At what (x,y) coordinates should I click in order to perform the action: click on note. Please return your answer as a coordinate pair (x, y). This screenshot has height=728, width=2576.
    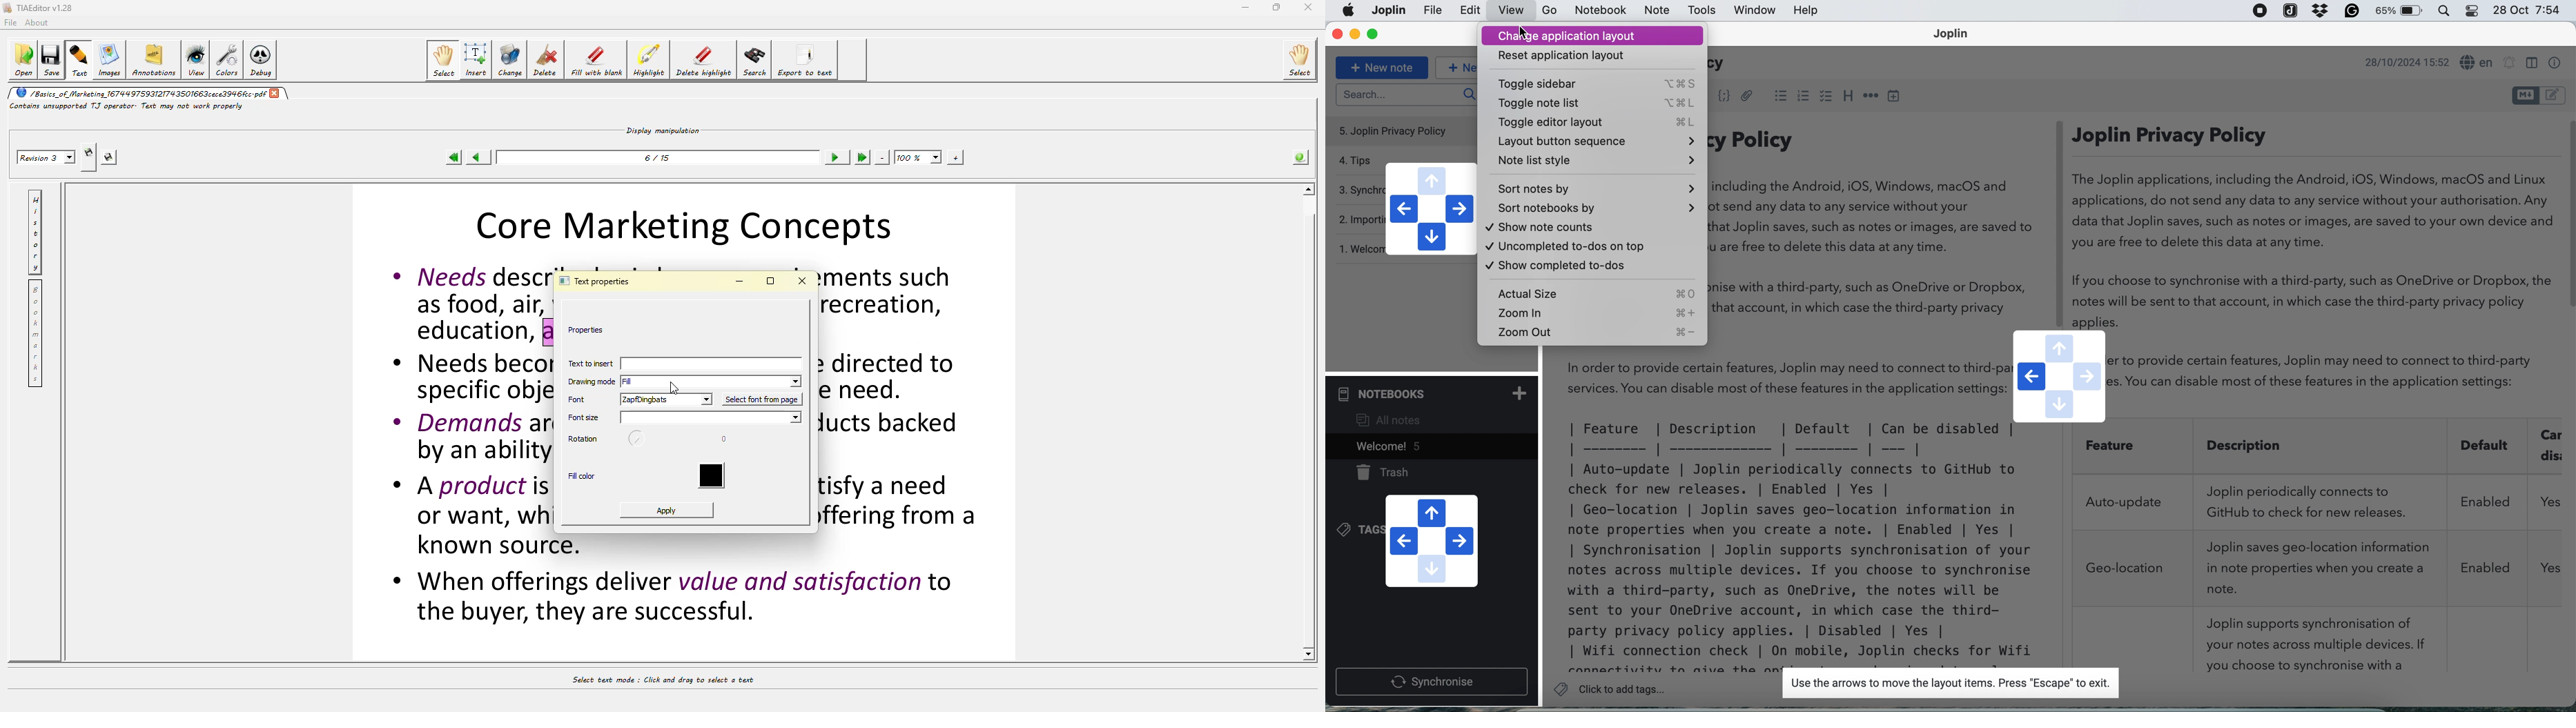
    Looking at the image, I should click on (1656, 11).